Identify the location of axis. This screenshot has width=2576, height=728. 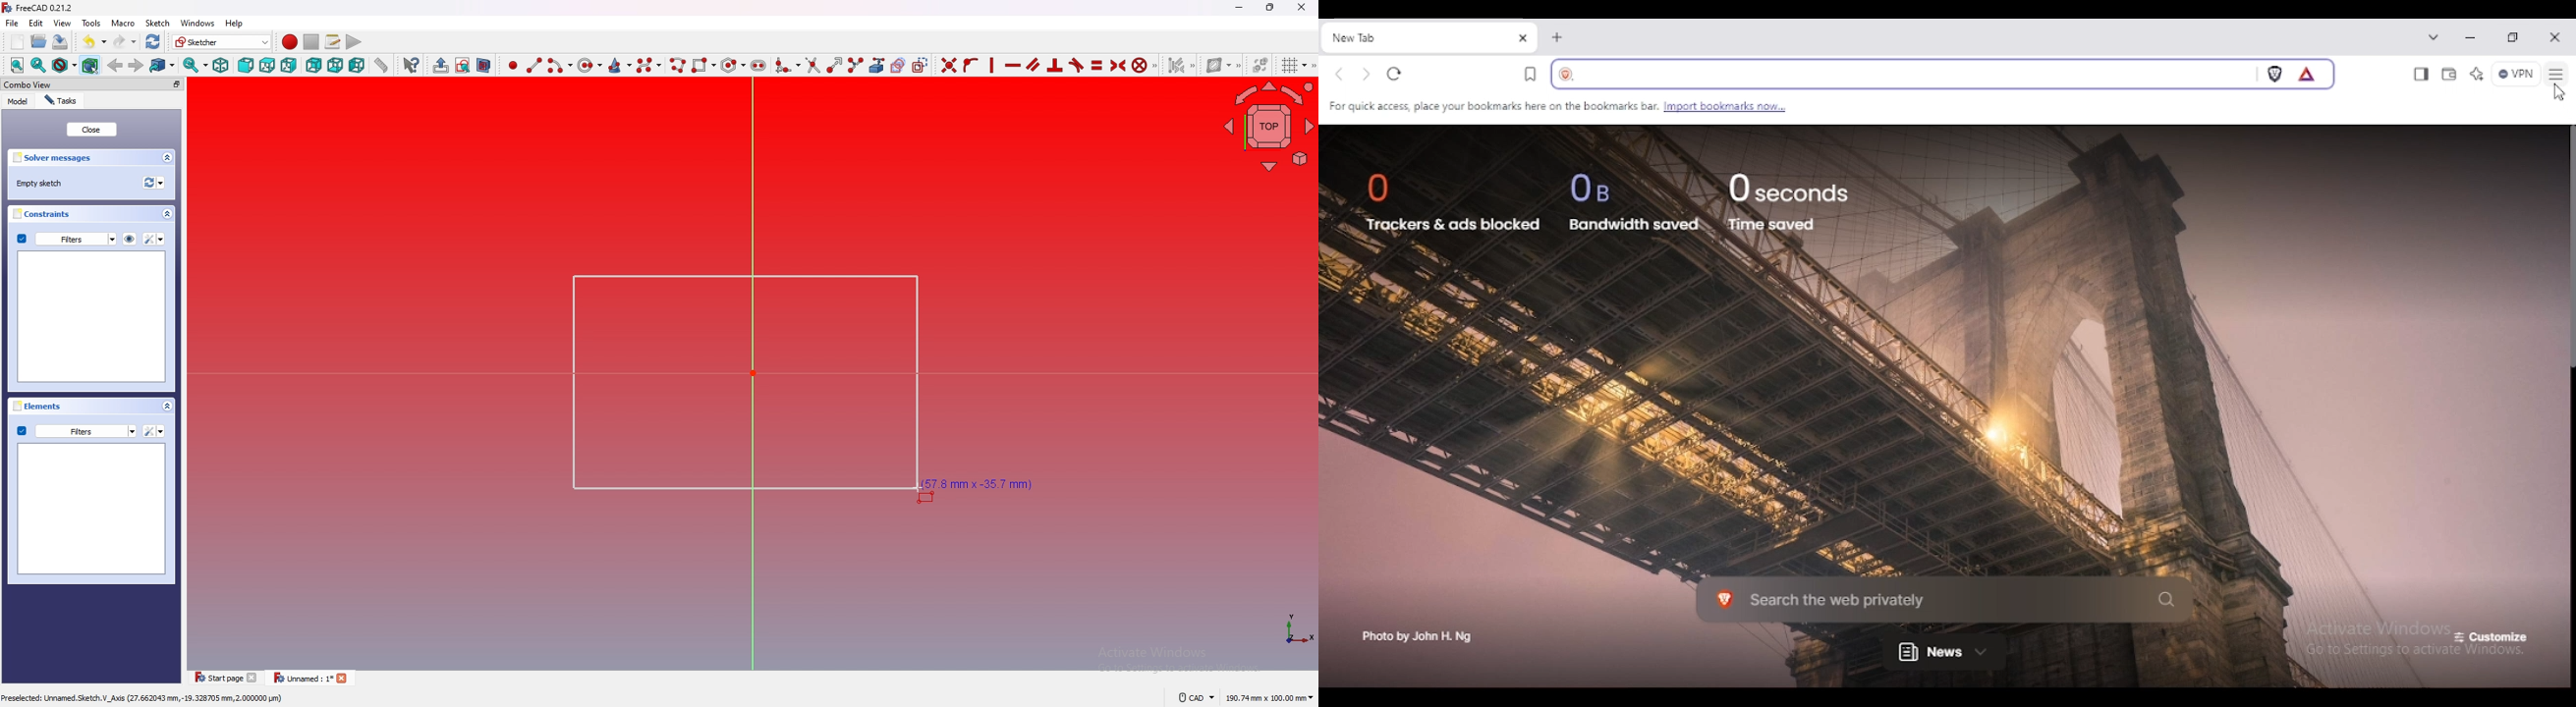
(1297, 631).